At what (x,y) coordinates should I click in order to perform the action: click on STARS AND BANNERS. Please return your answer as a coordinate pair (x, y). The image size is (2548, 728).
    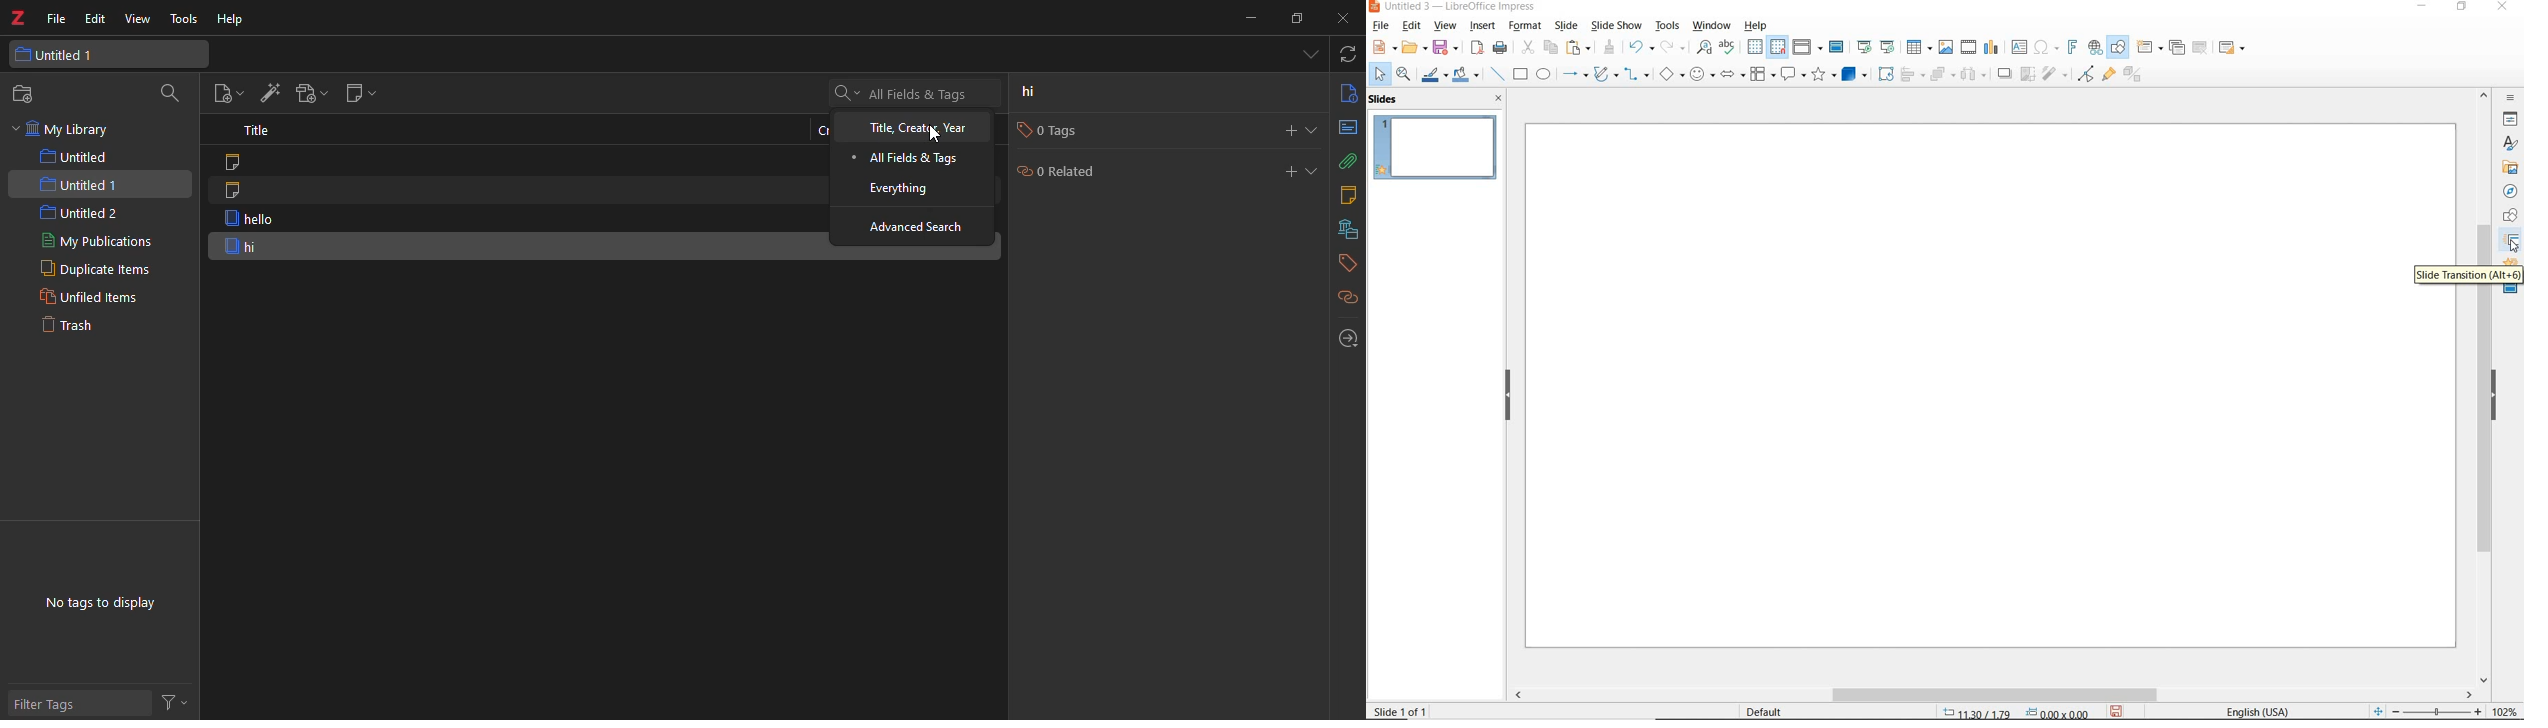
    Looking at the image, I should click on (1823, 74).